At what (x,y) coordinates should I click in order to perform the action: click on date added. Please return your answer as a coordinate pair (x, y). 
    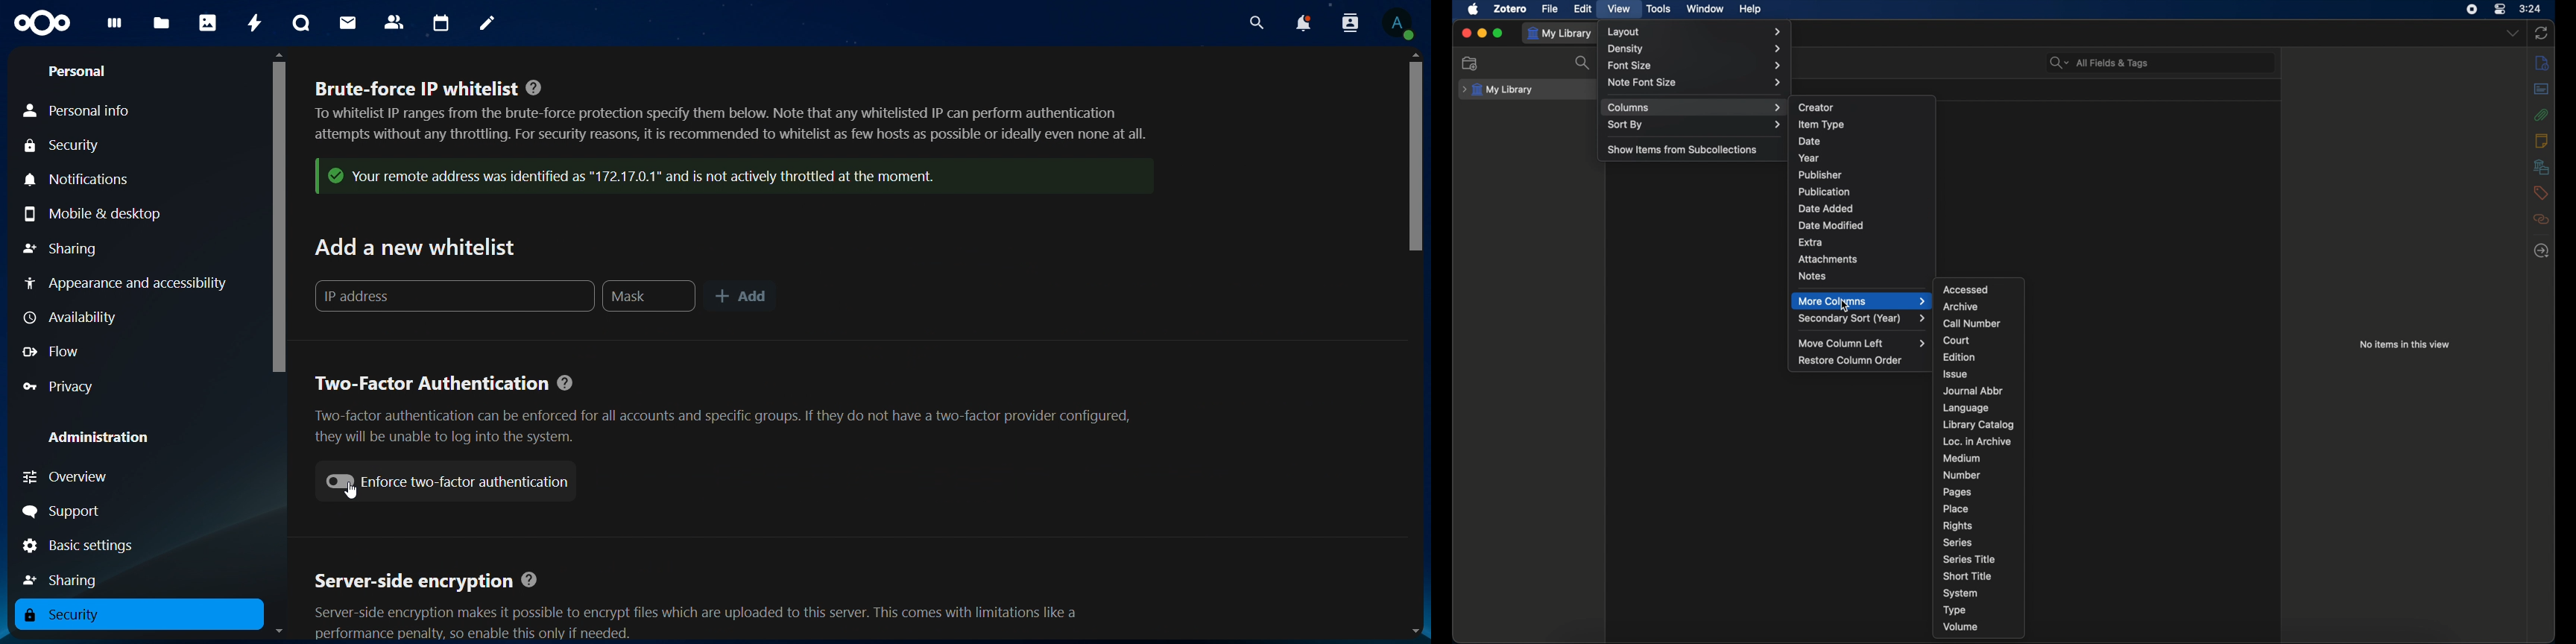
    Looking at the image, I should click on (1826, 209).